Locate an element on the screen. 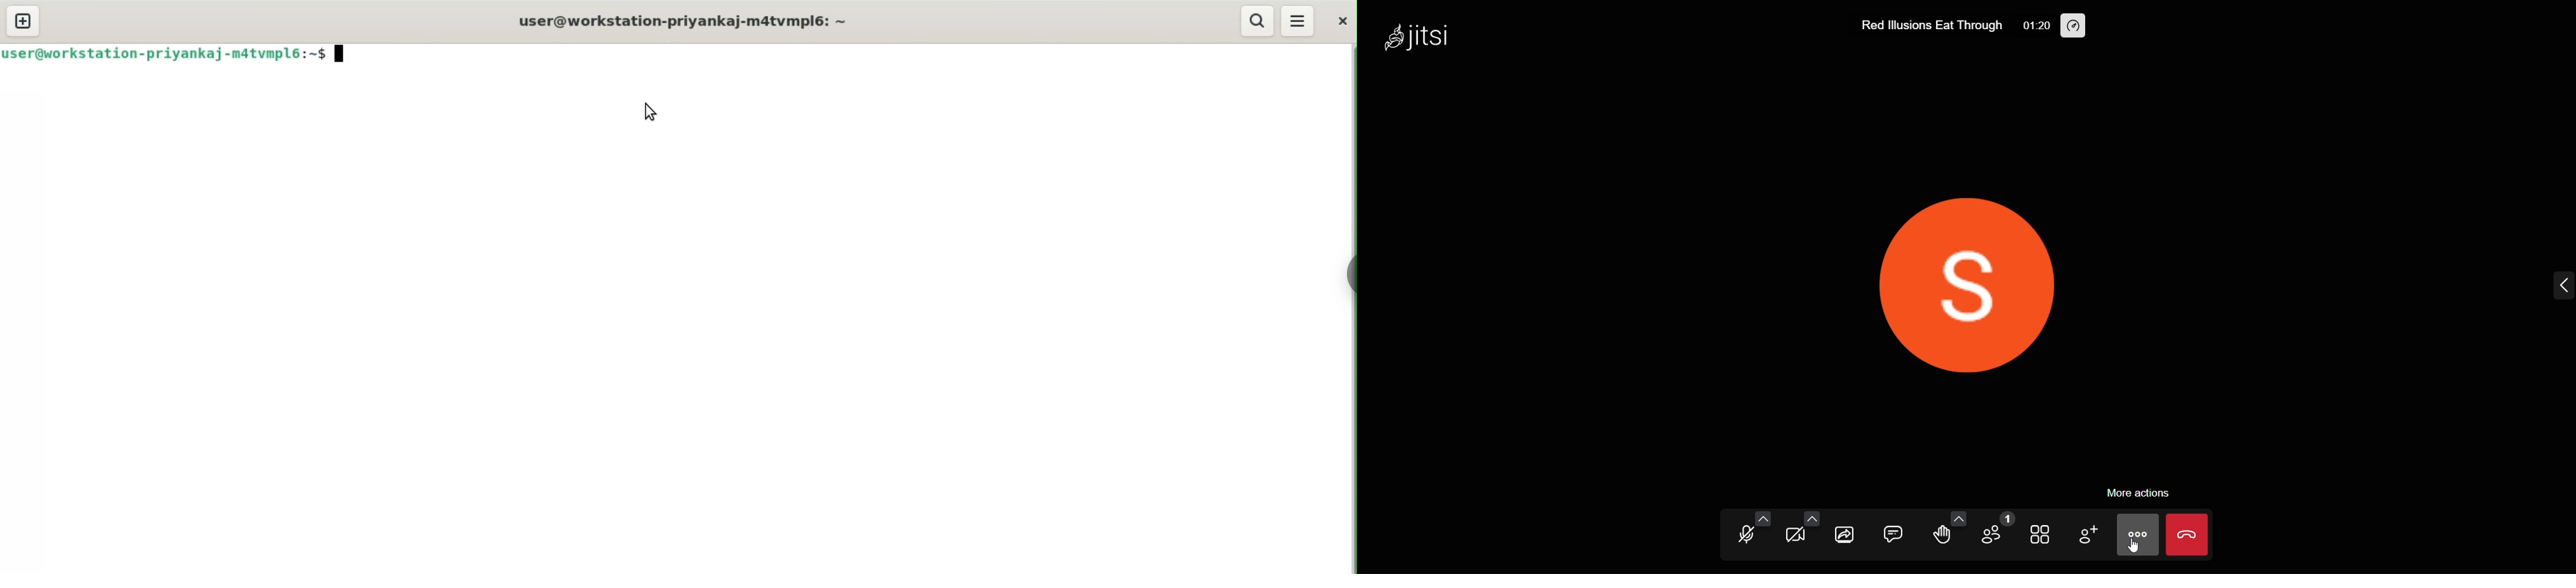 Image resolution: width=2576 pixels, height=588 pixels. user@workstation-priyankaj-m4tvmpl6: ~ is located at coordinates (686, 20).